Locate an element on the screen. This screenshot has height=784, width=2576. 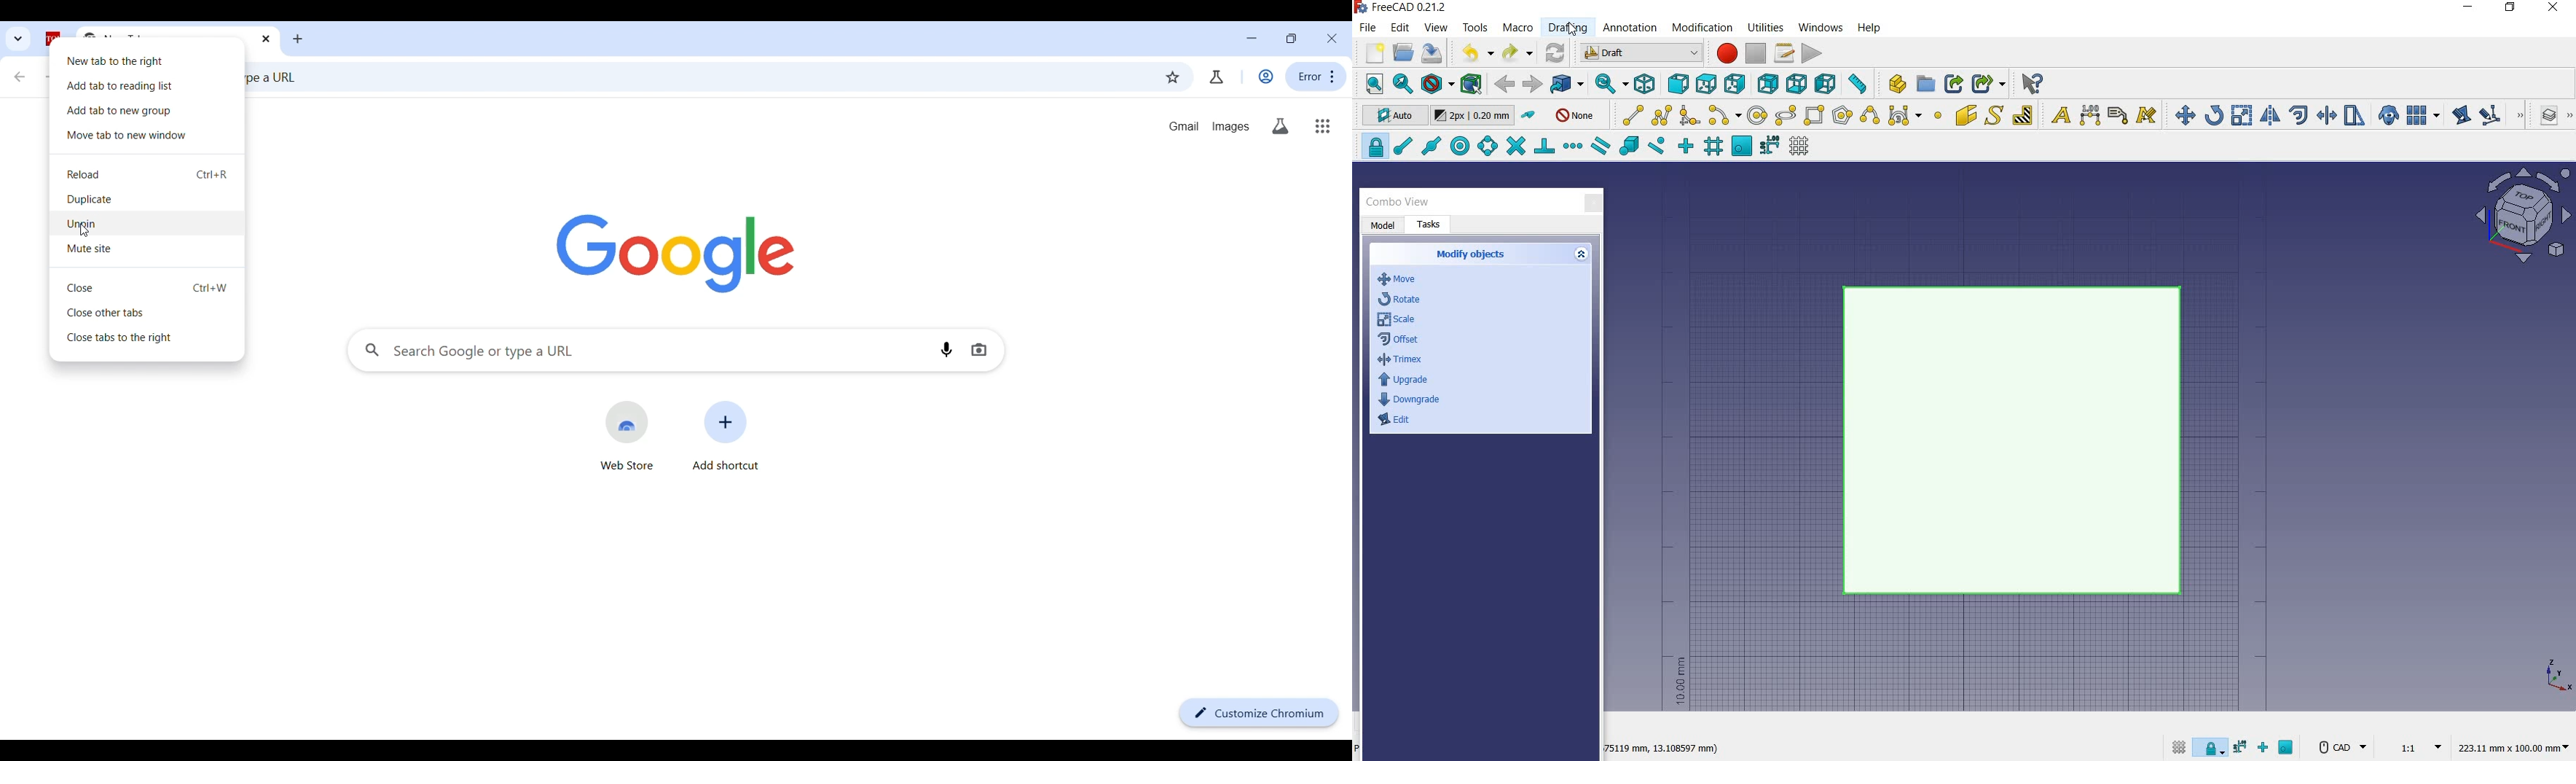
snap center is located at coordinates (1458, 147).